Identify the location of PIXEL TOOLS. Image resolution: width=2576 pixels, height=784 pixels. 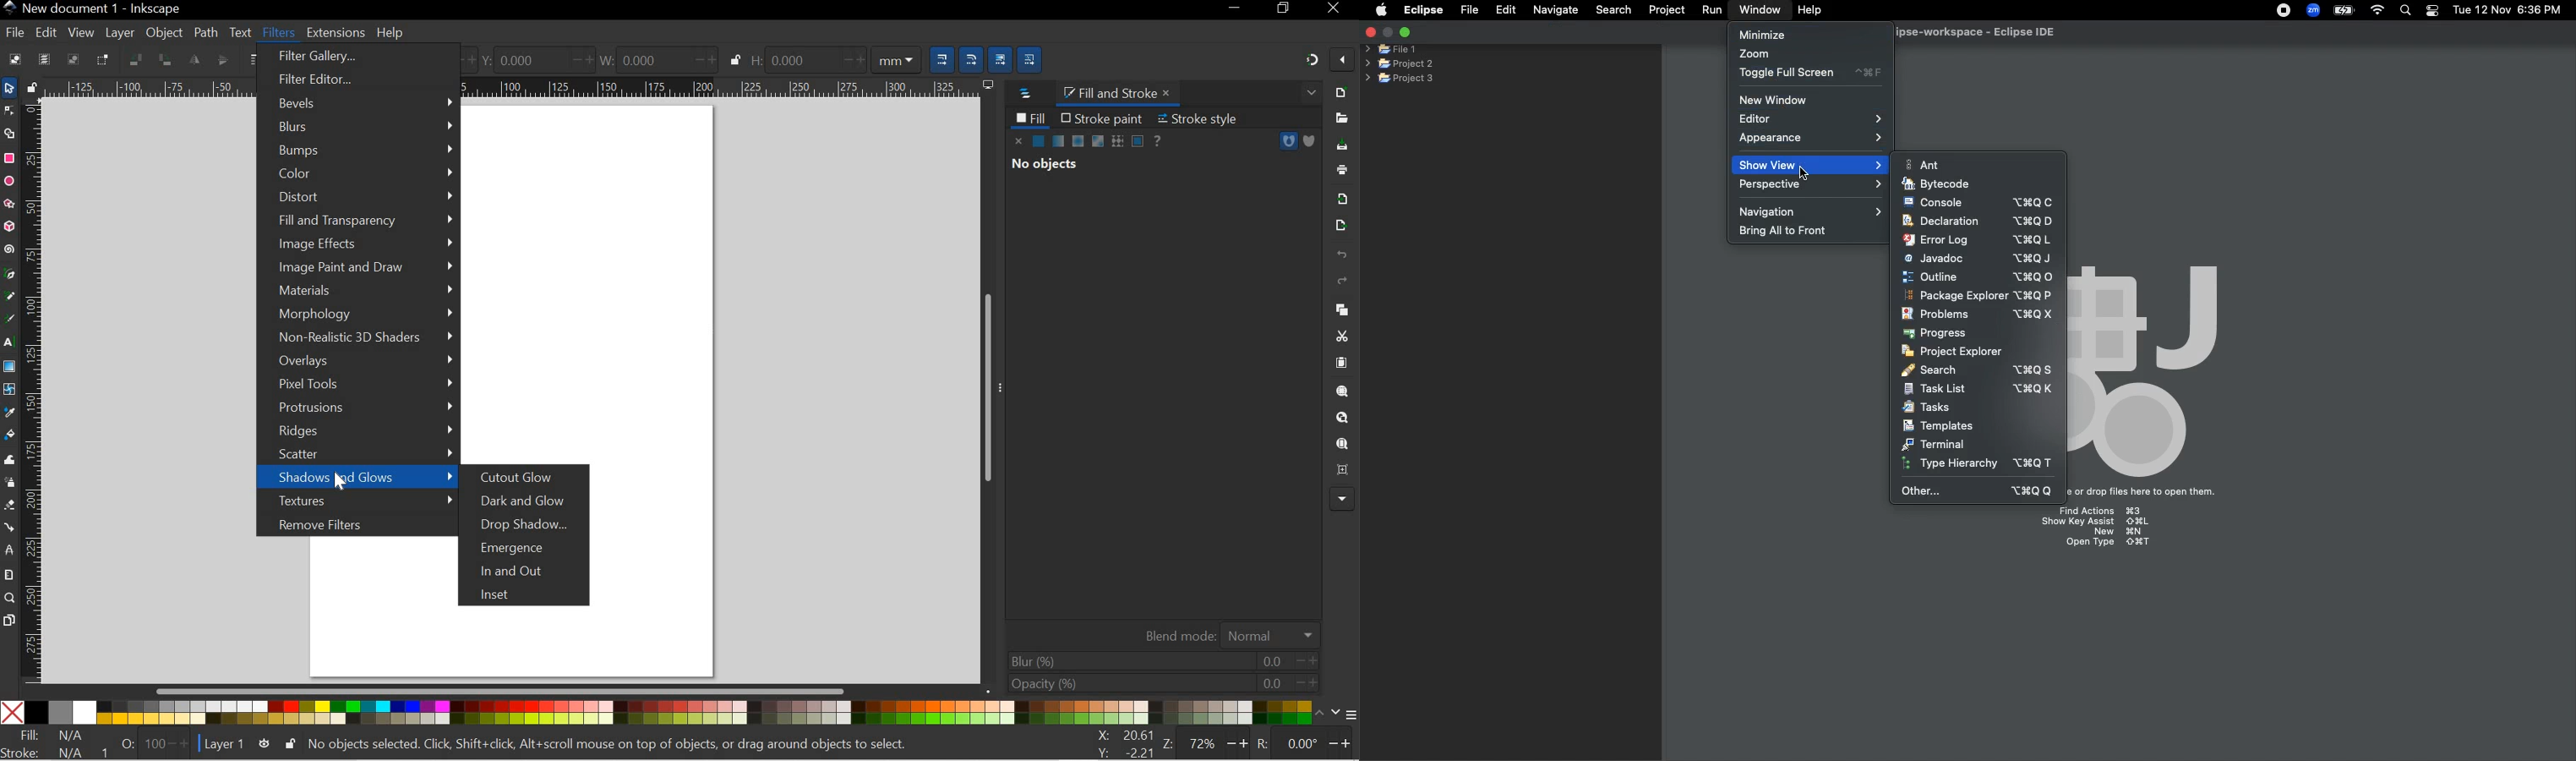
(356, 385).